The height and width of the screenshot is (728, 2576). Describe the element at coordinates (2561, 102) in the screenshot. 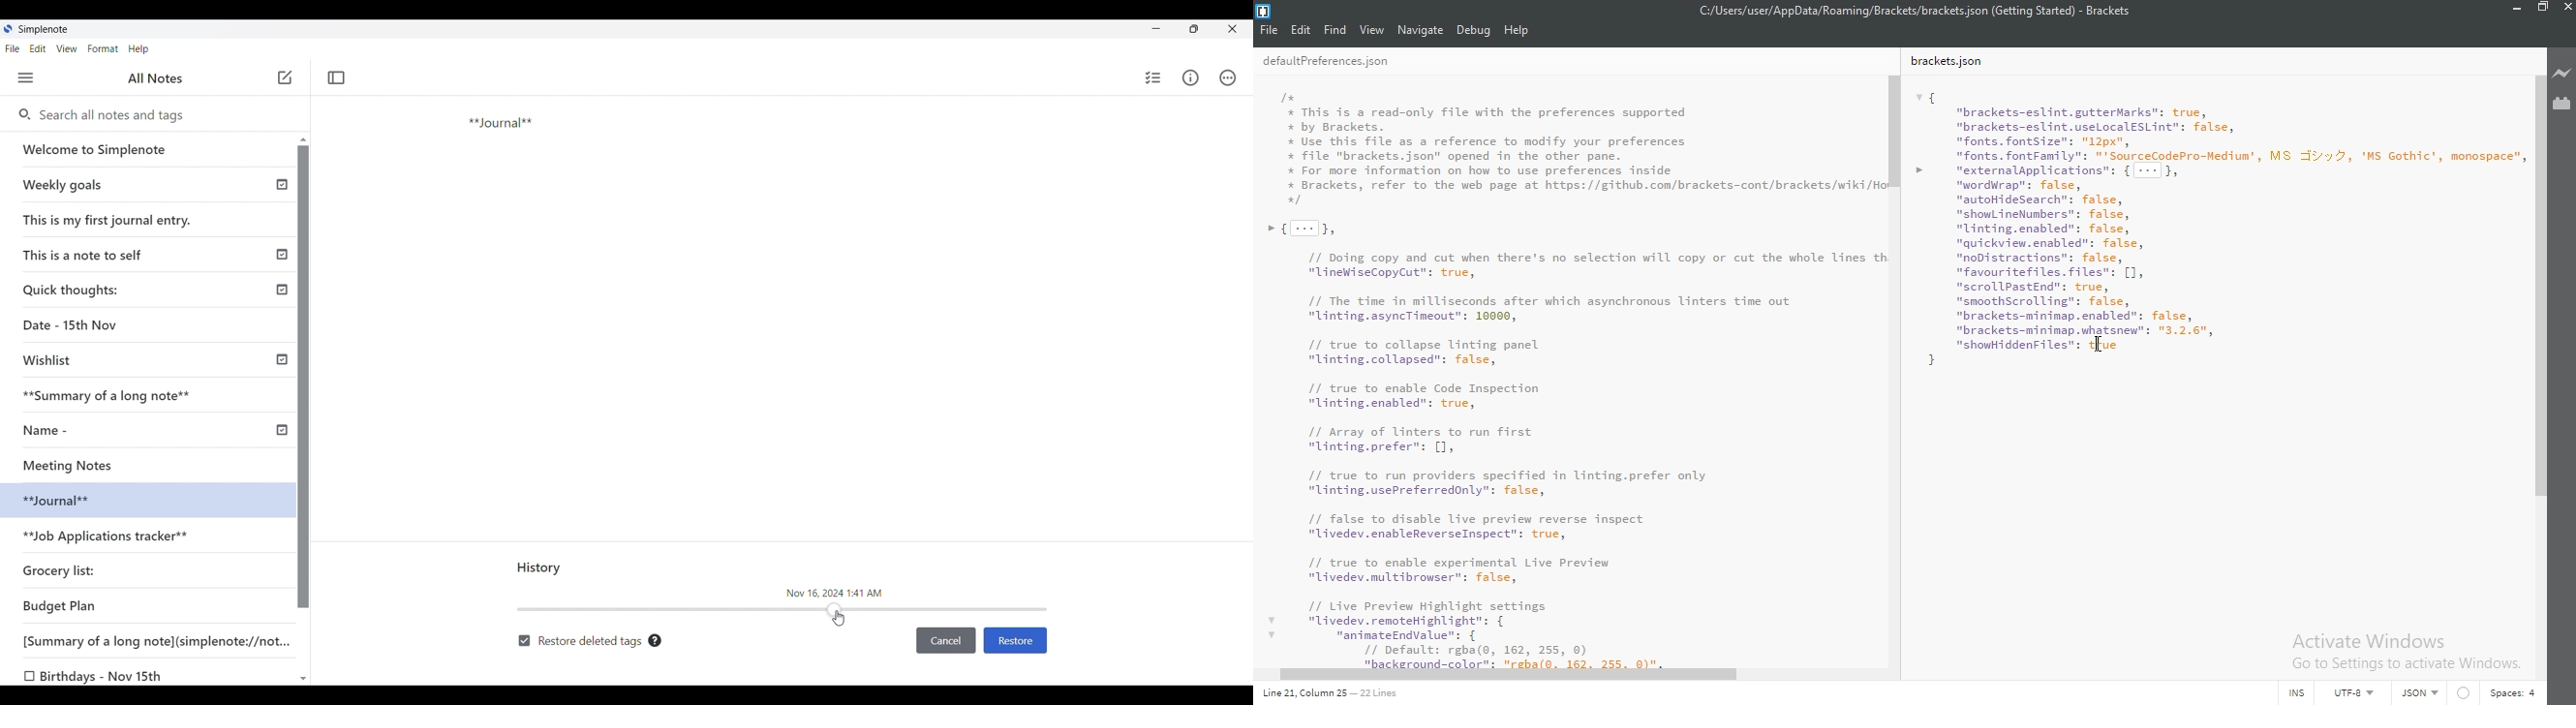

I see `extension manager` at that location.